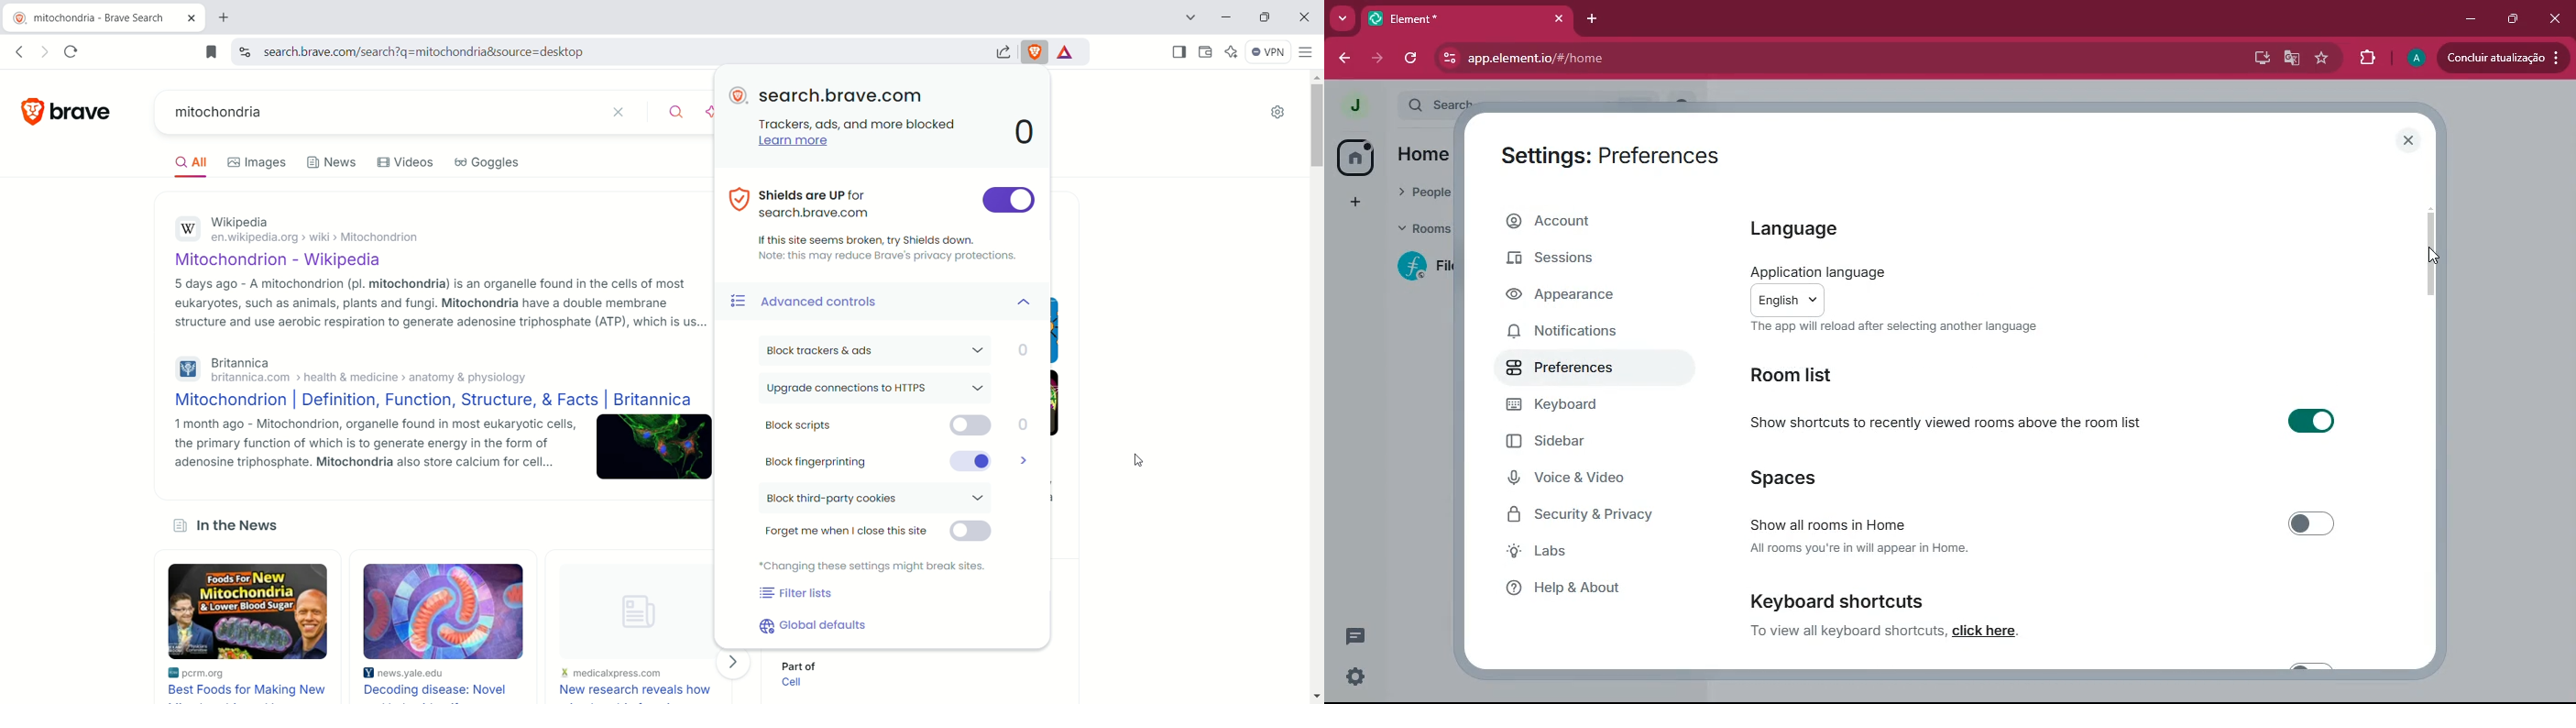 The height and width of the screenshot is (728, 2576). I want to click on settings , so click(1355, 679).